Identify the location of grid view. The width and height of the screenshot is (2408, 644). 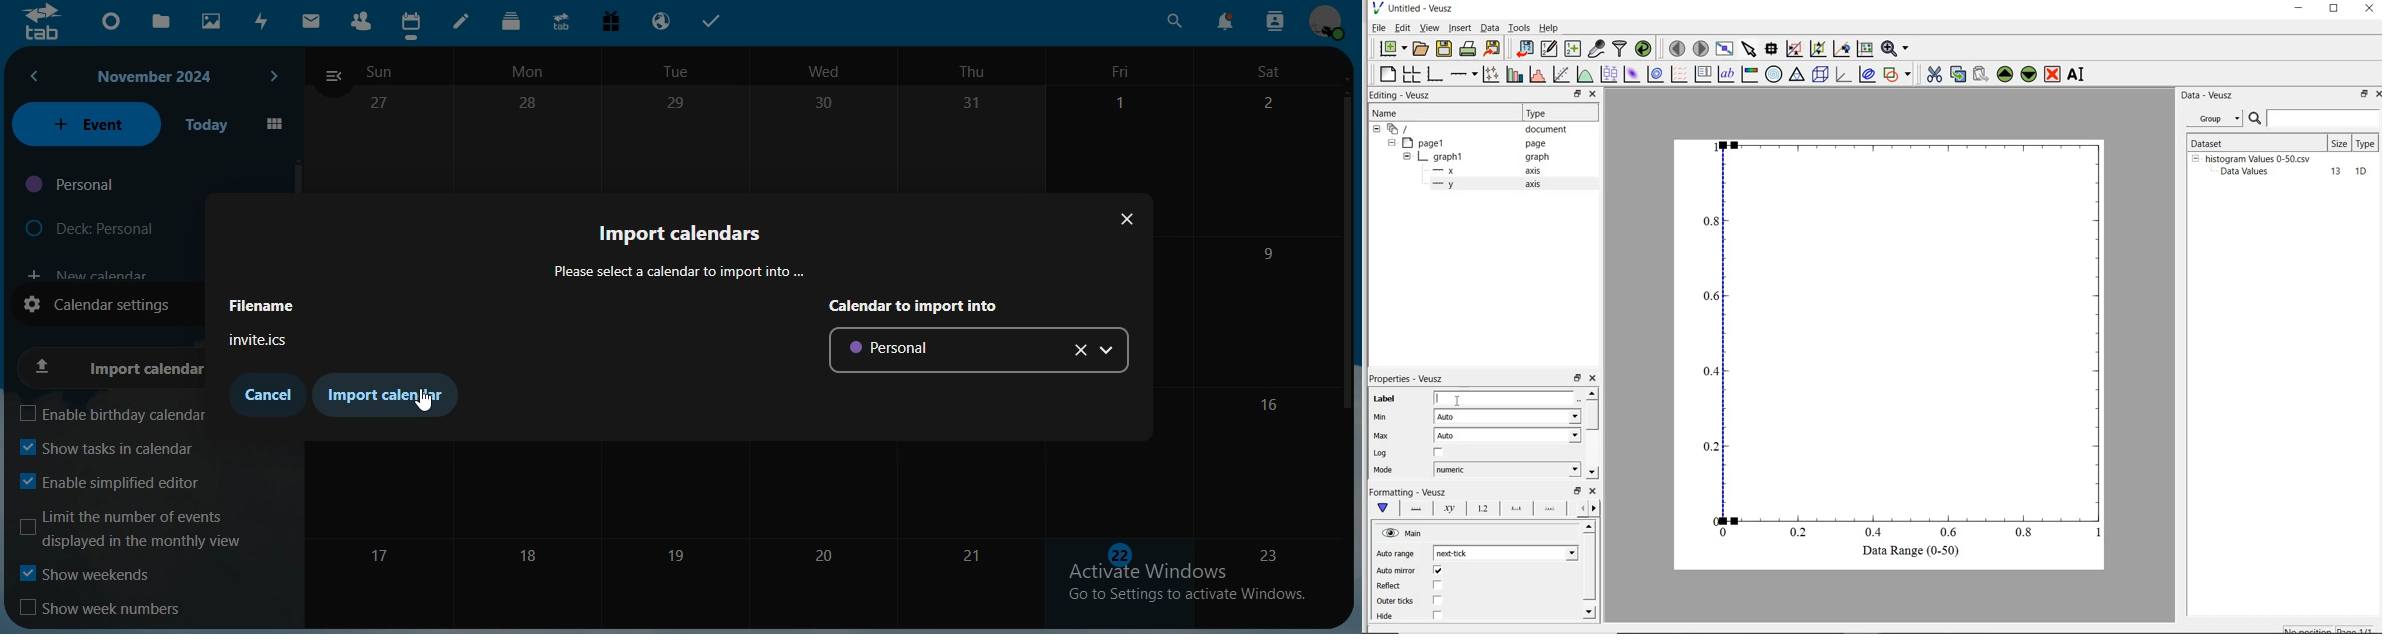
(274, 125).